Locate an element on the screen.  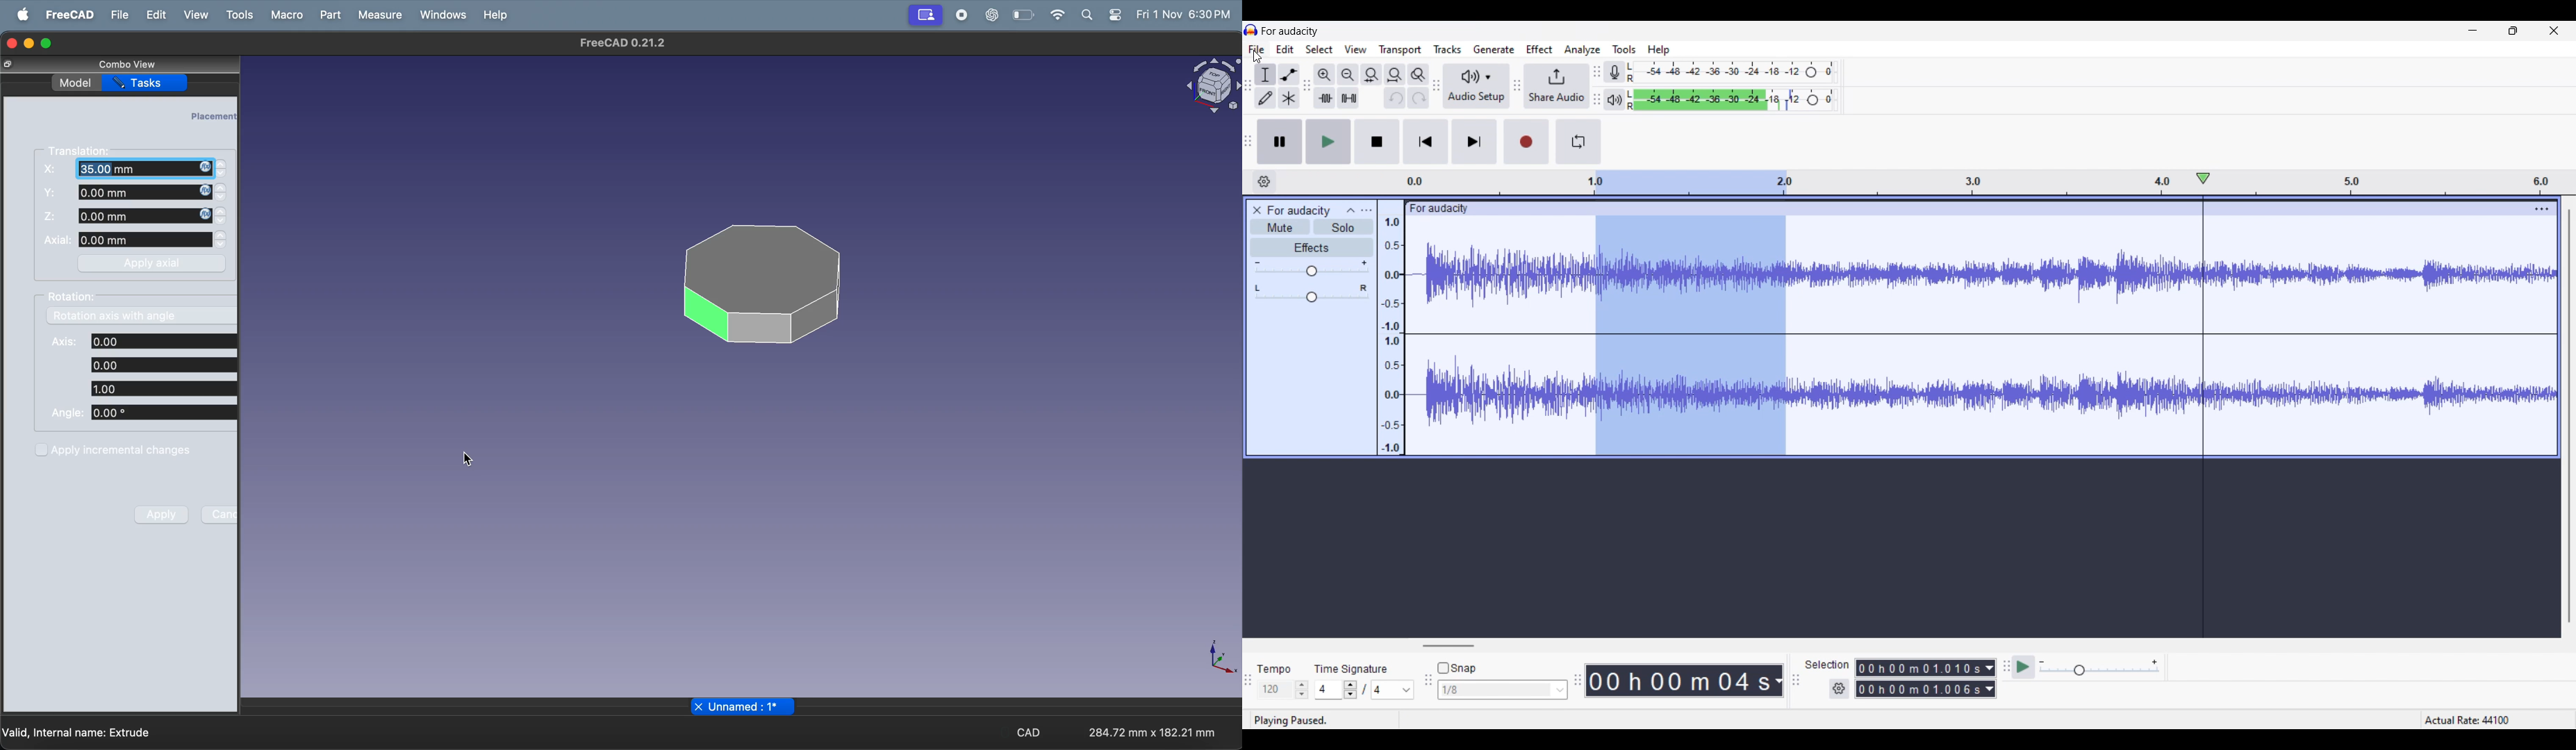
selection is located at coordinates (1826, 664).